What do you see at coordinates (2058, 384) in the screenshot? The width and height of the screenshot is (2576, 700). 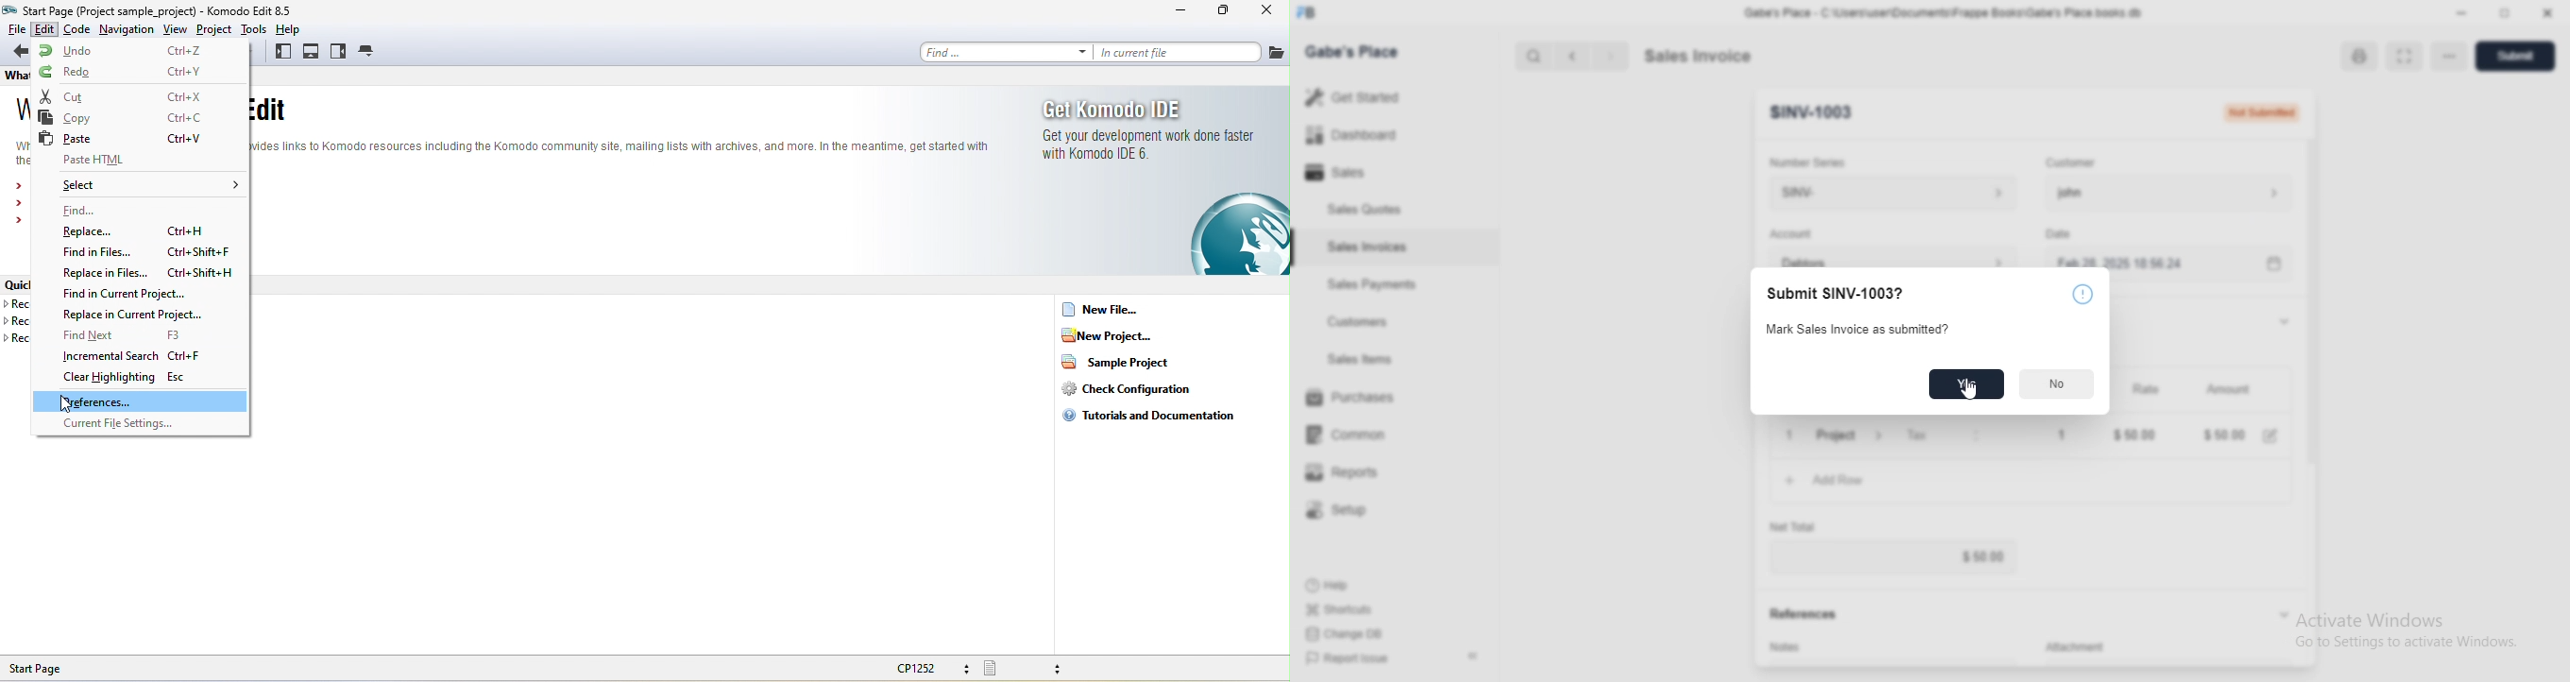 I see `No` at bounding box center [2058, 384].